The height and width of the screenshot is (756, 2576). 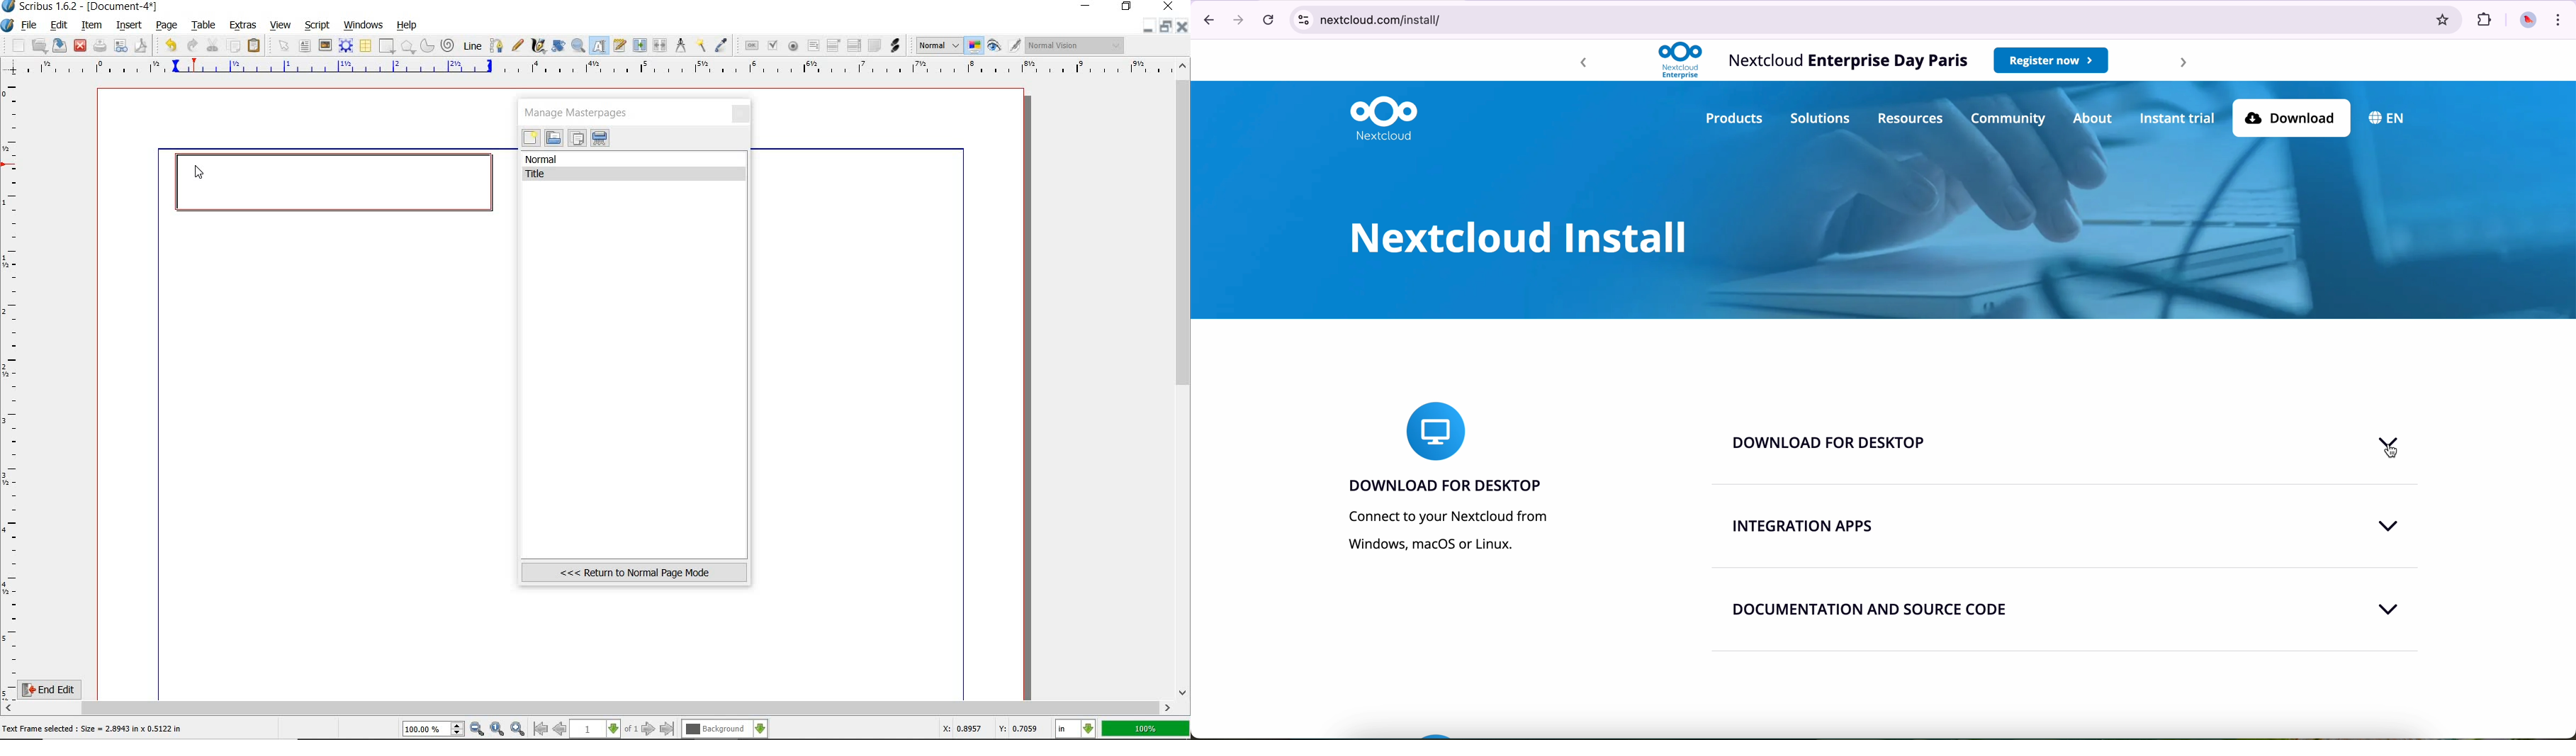 I want to click on file, so click(x=30, y=26).